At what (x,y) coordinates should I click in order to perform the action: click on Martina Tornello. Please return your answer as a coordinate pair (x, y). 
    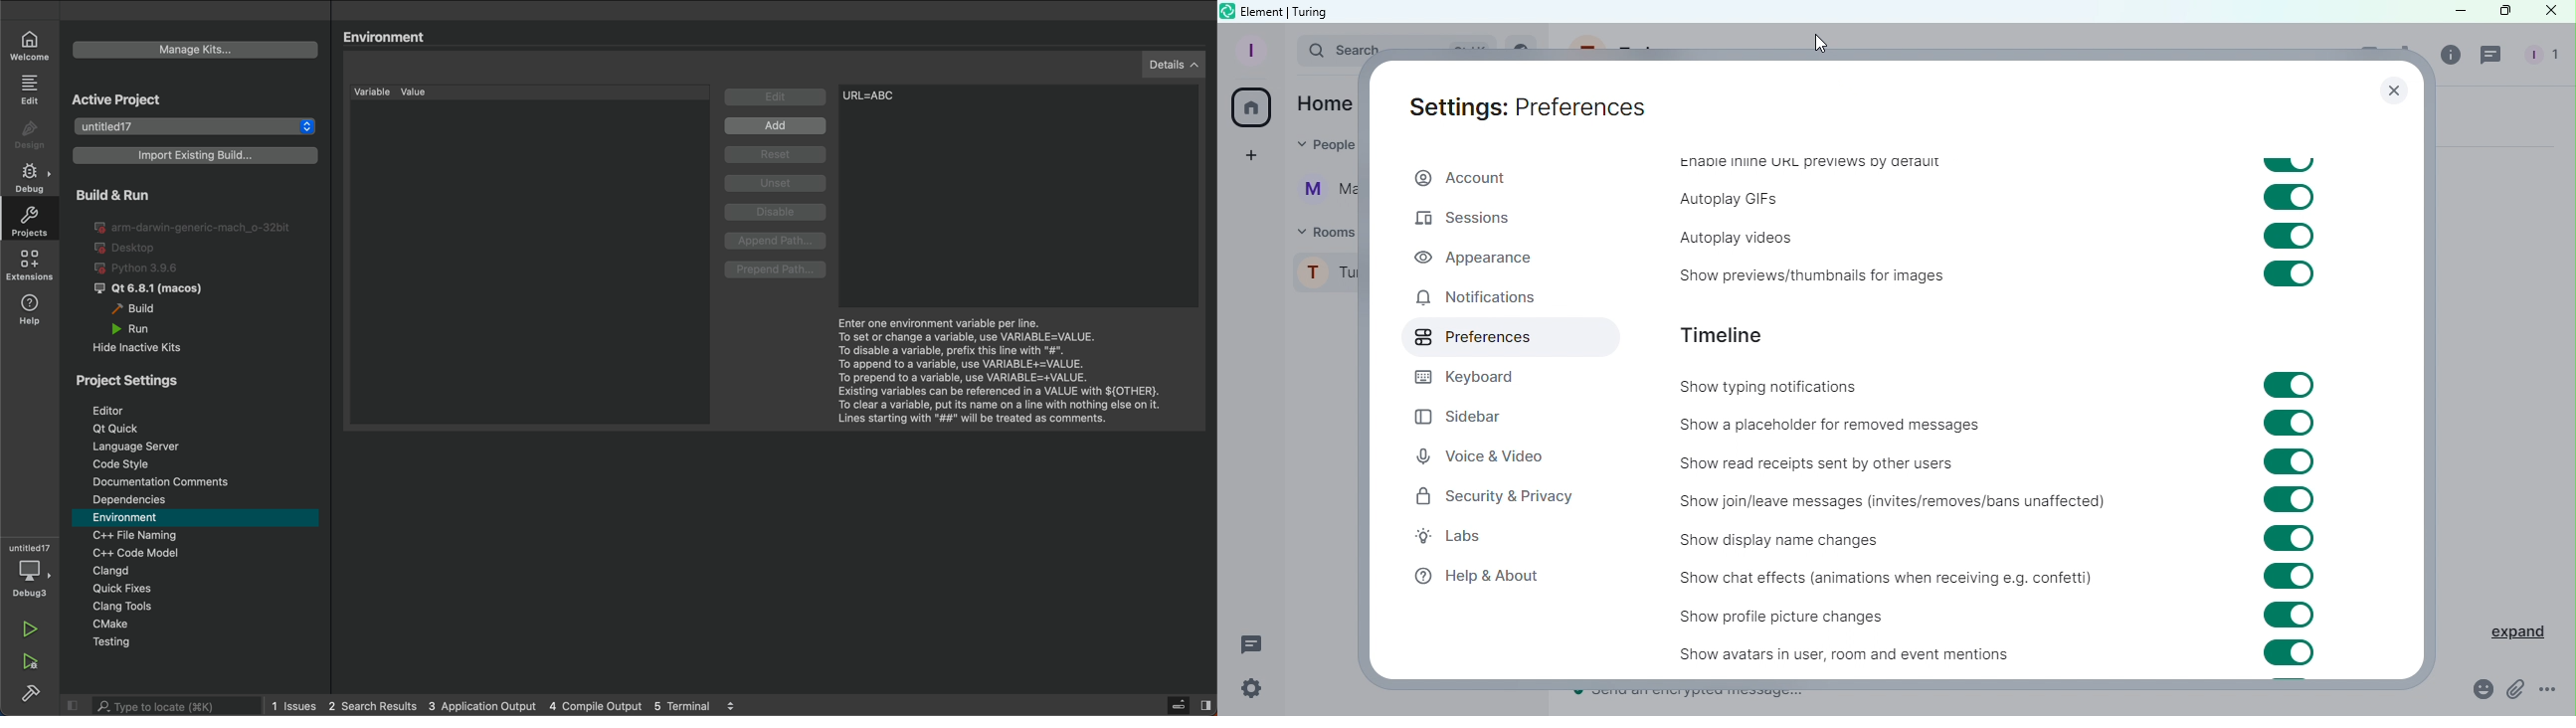
    Looking at the image, I should click on (1323, 194).